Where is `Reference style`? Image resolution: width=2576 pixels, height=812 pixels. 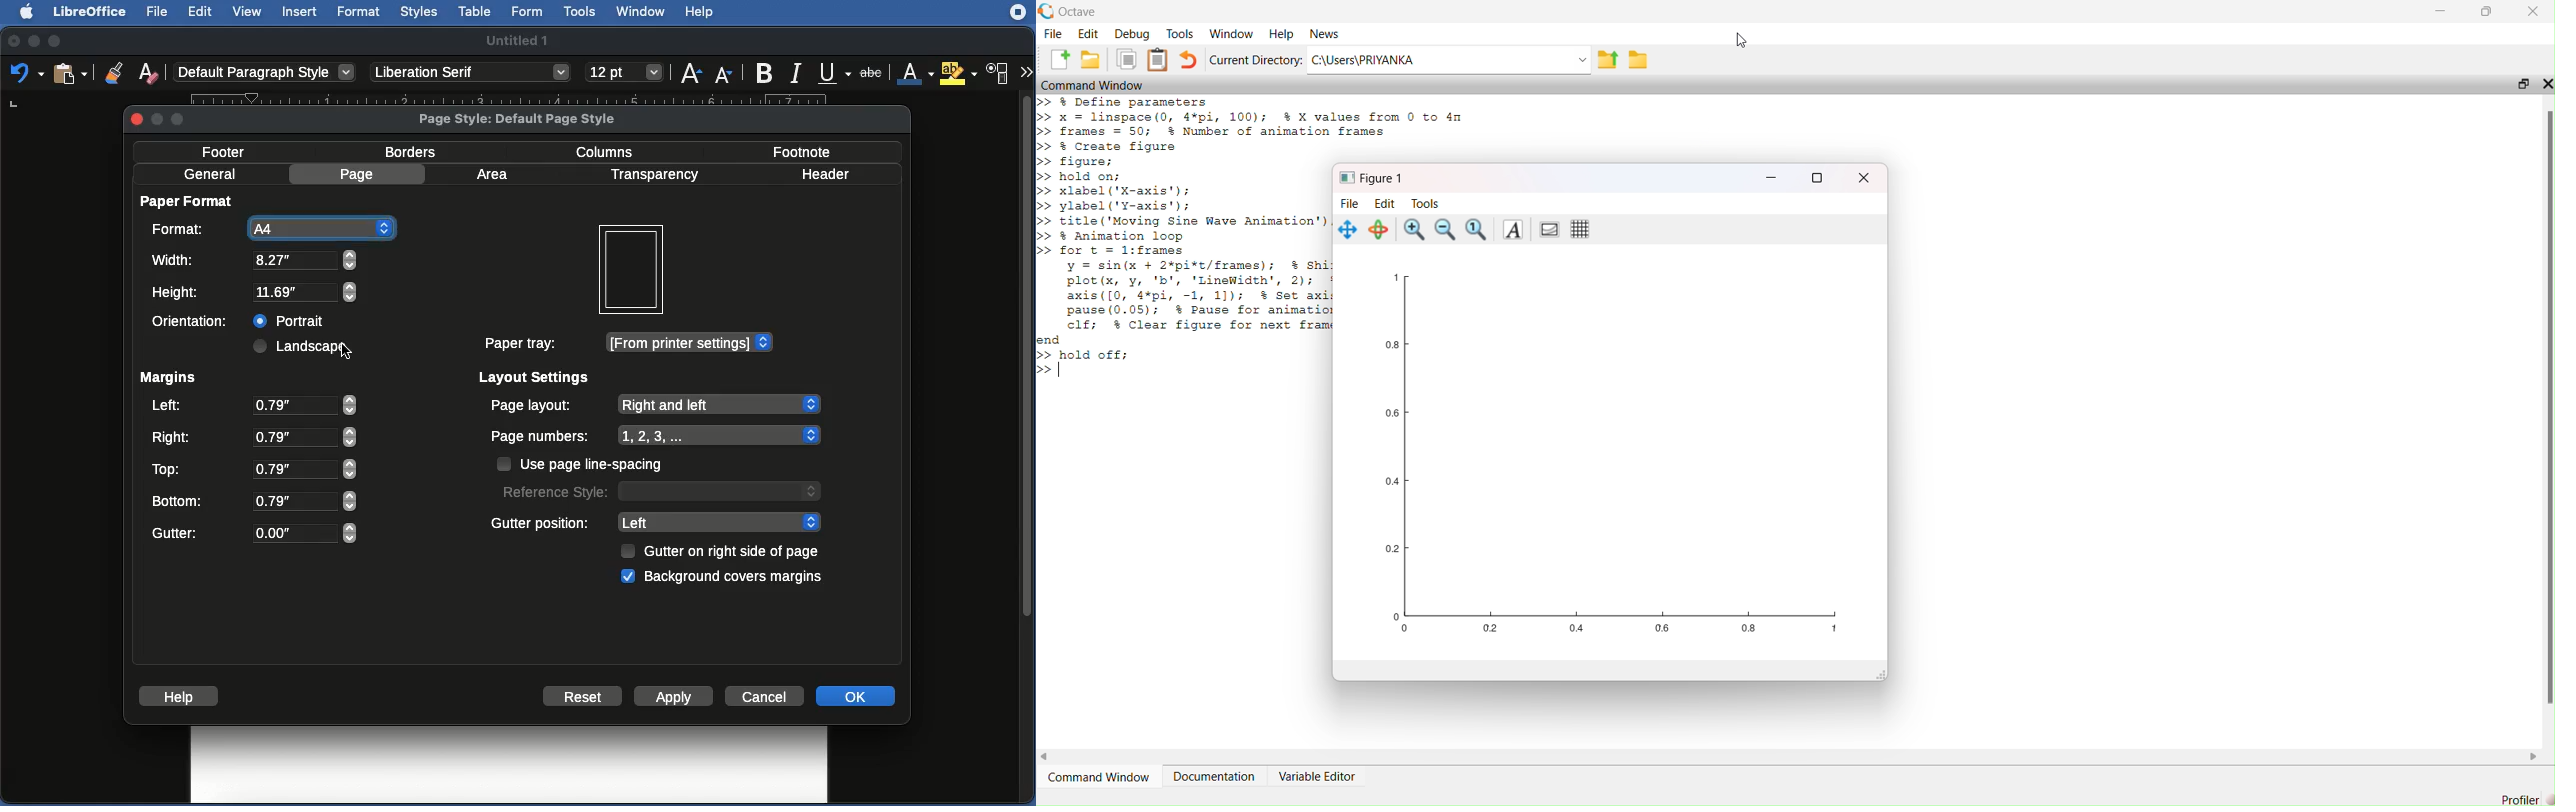 Reference style is located at coordinates (661, 493).